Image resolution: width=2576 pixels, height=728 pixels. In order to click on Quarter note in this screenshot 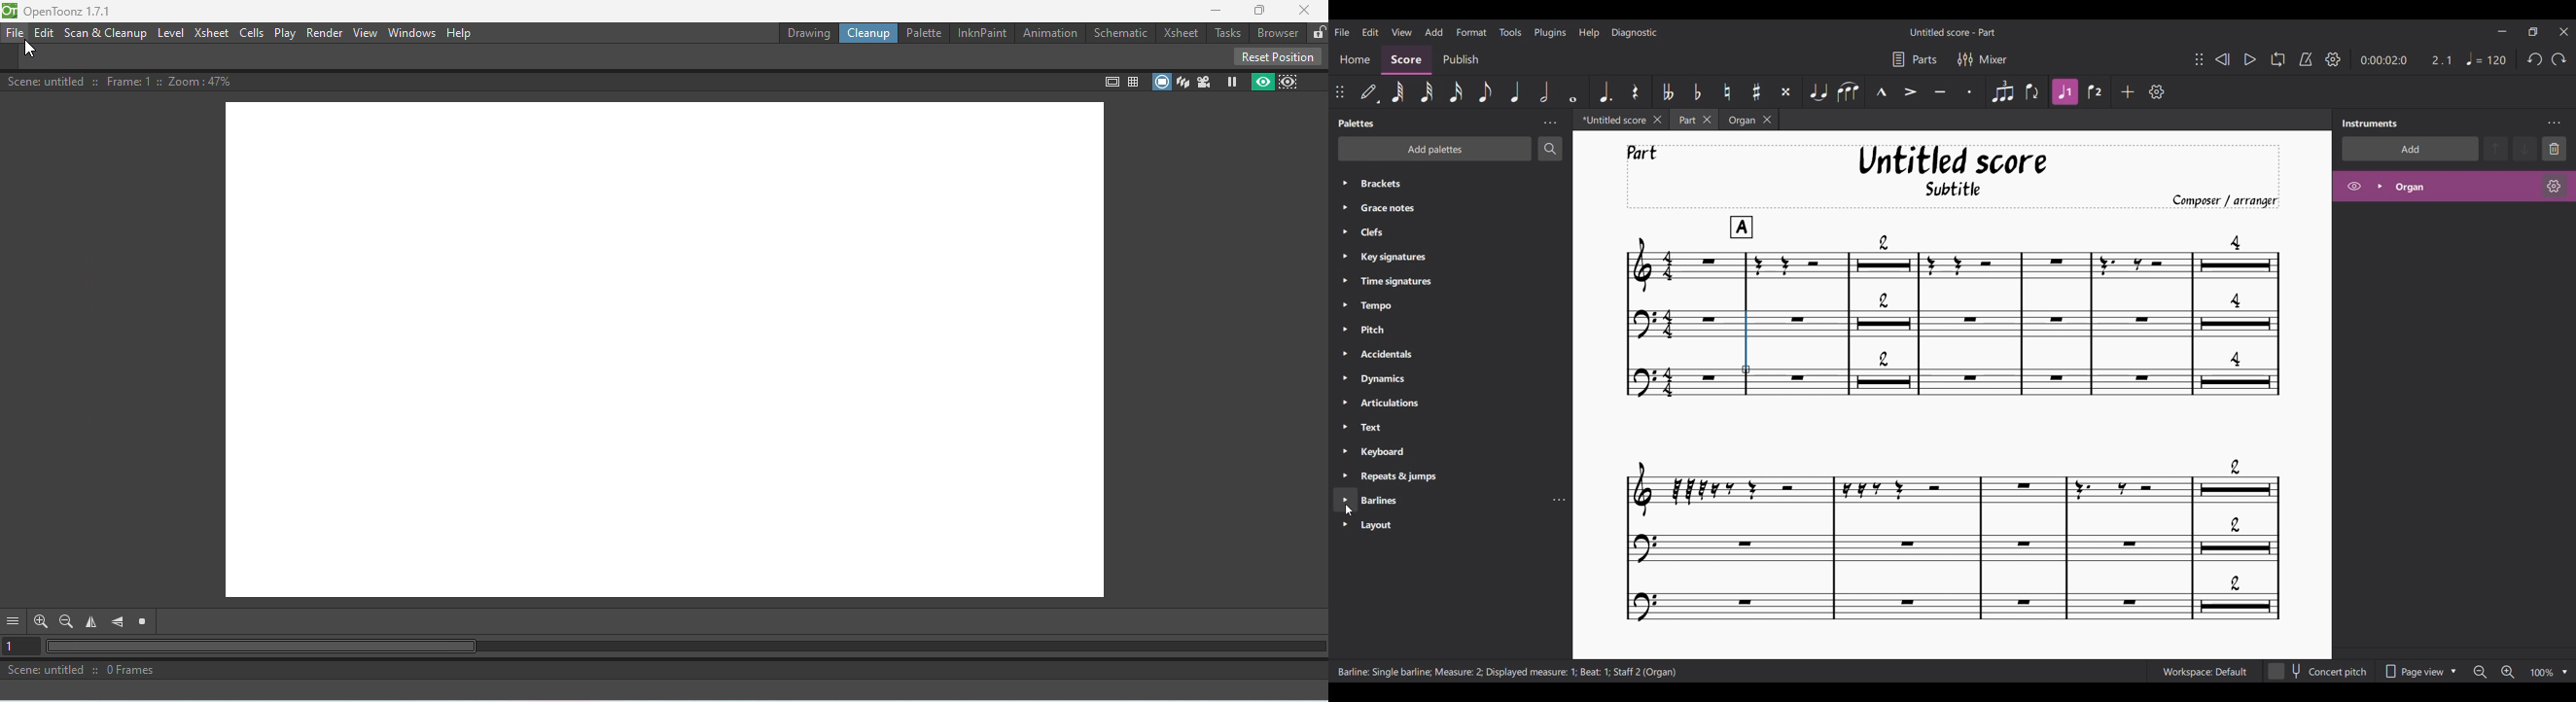, I will do `click(2487, 58)`.